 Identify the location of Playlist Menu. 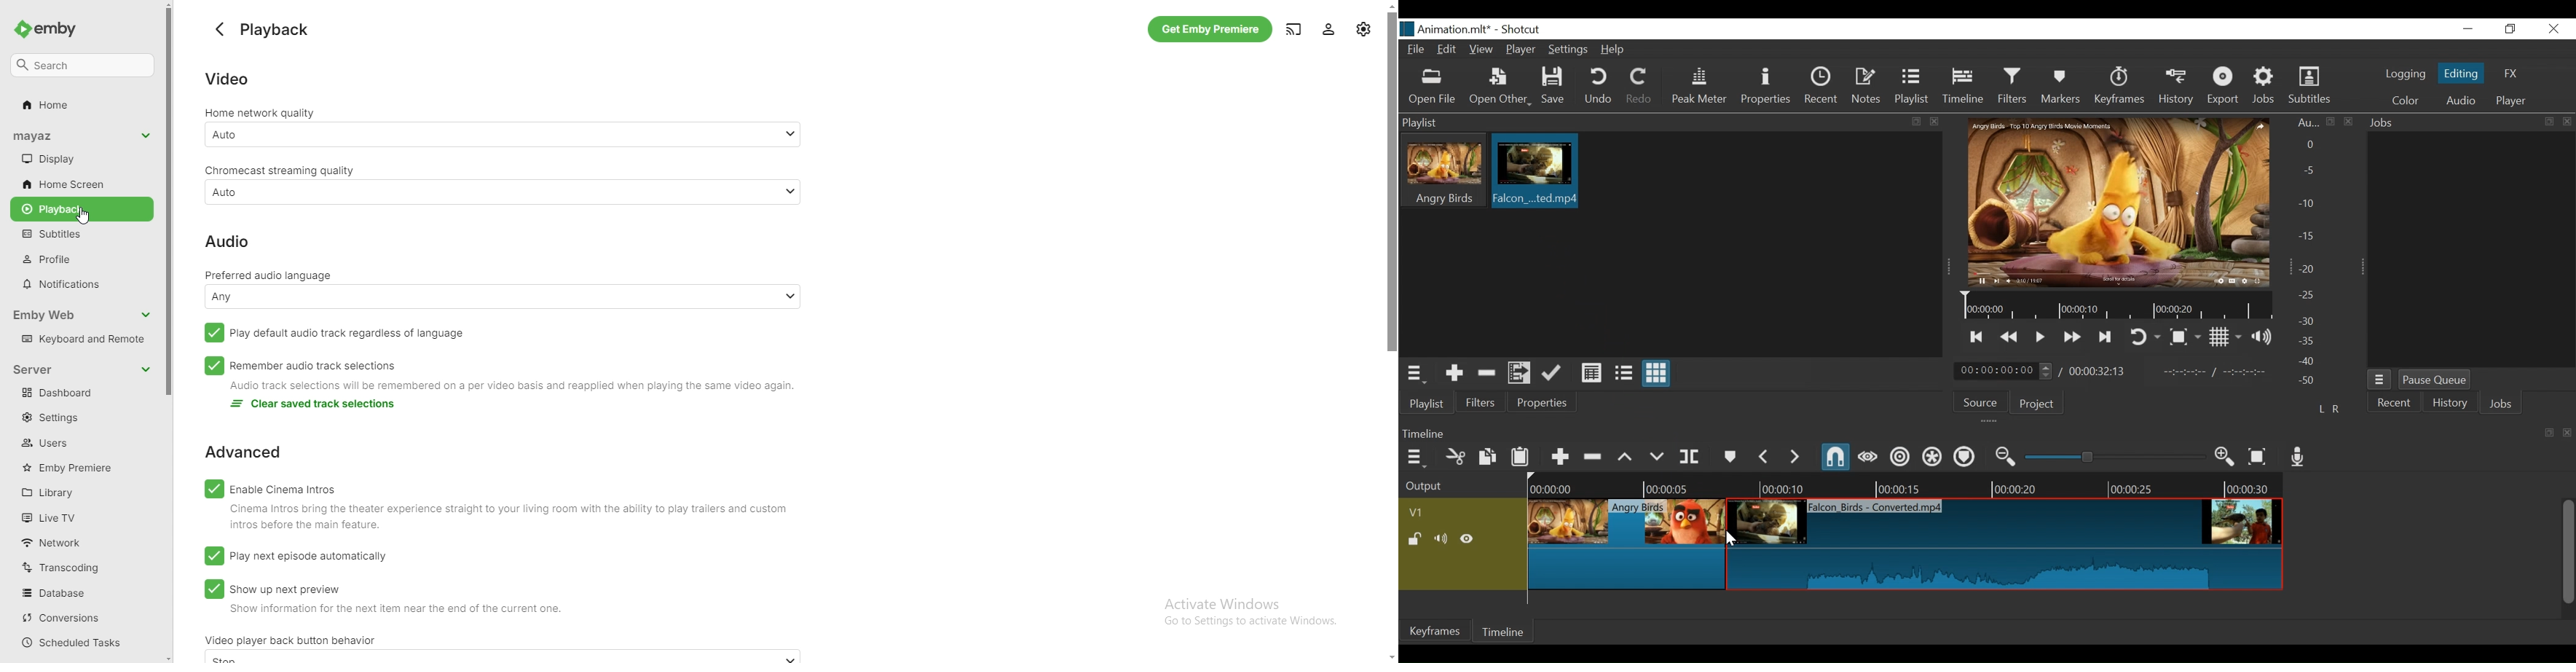
(1415, 373).